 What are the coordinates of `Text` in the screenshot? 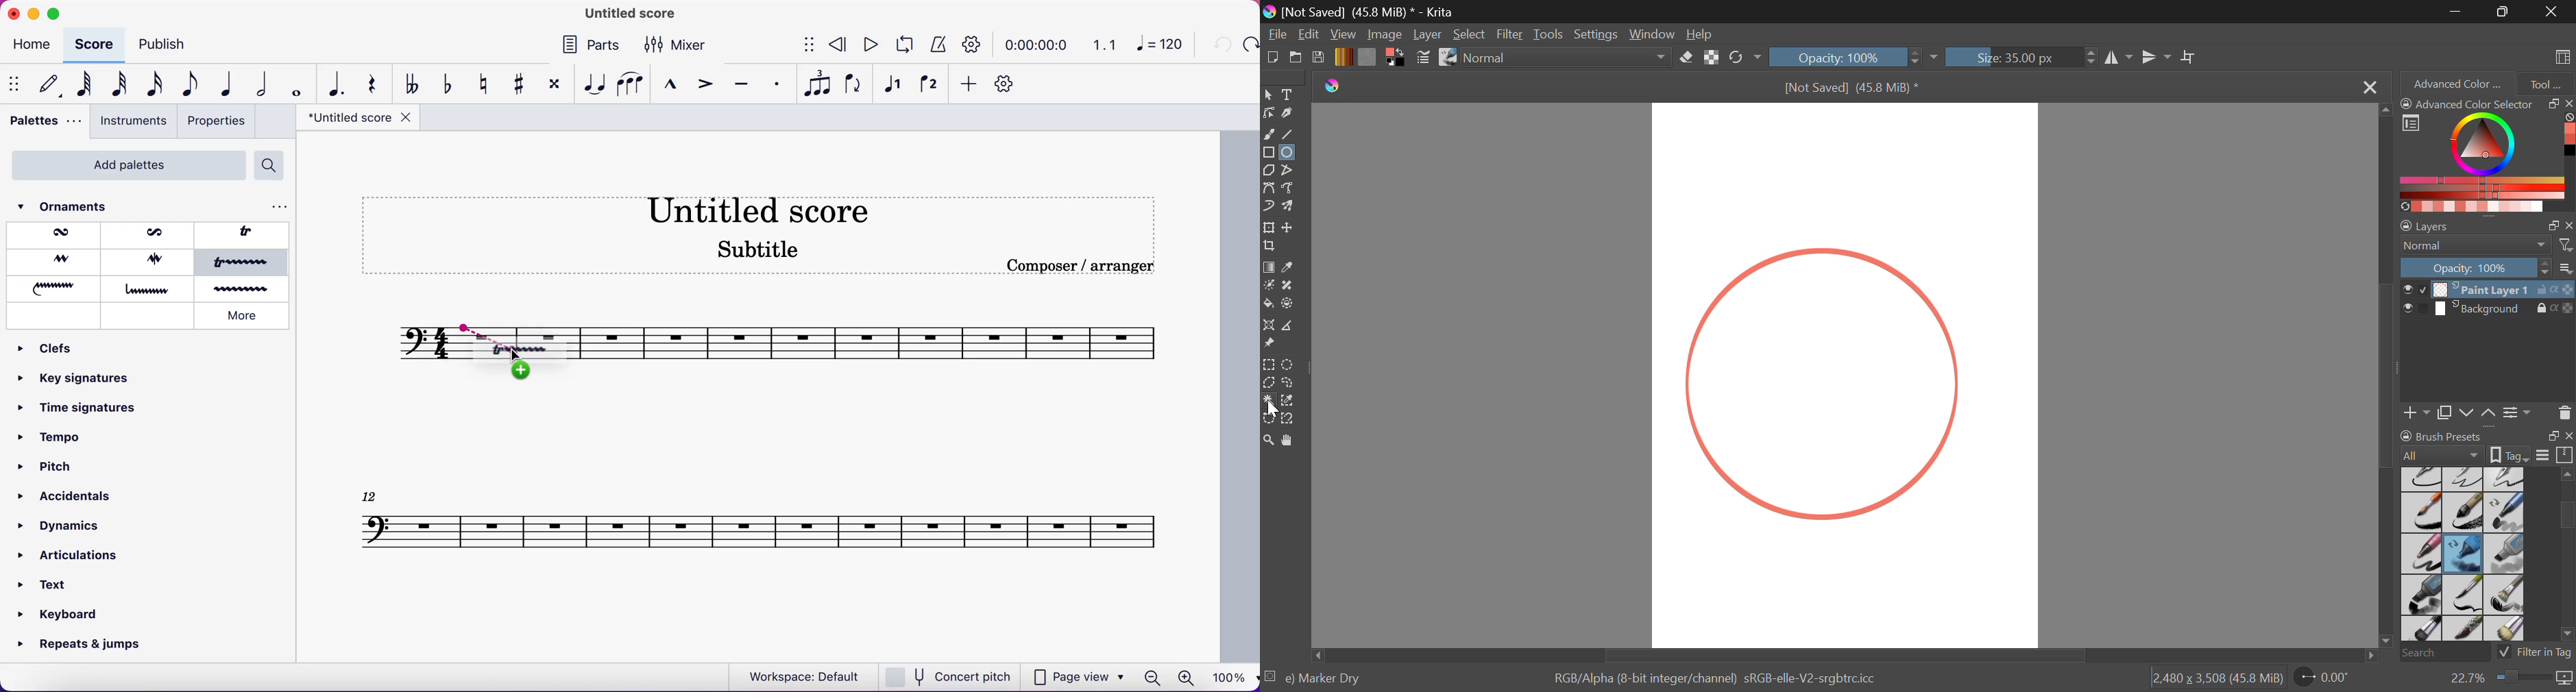 It's located at (1289, 94).